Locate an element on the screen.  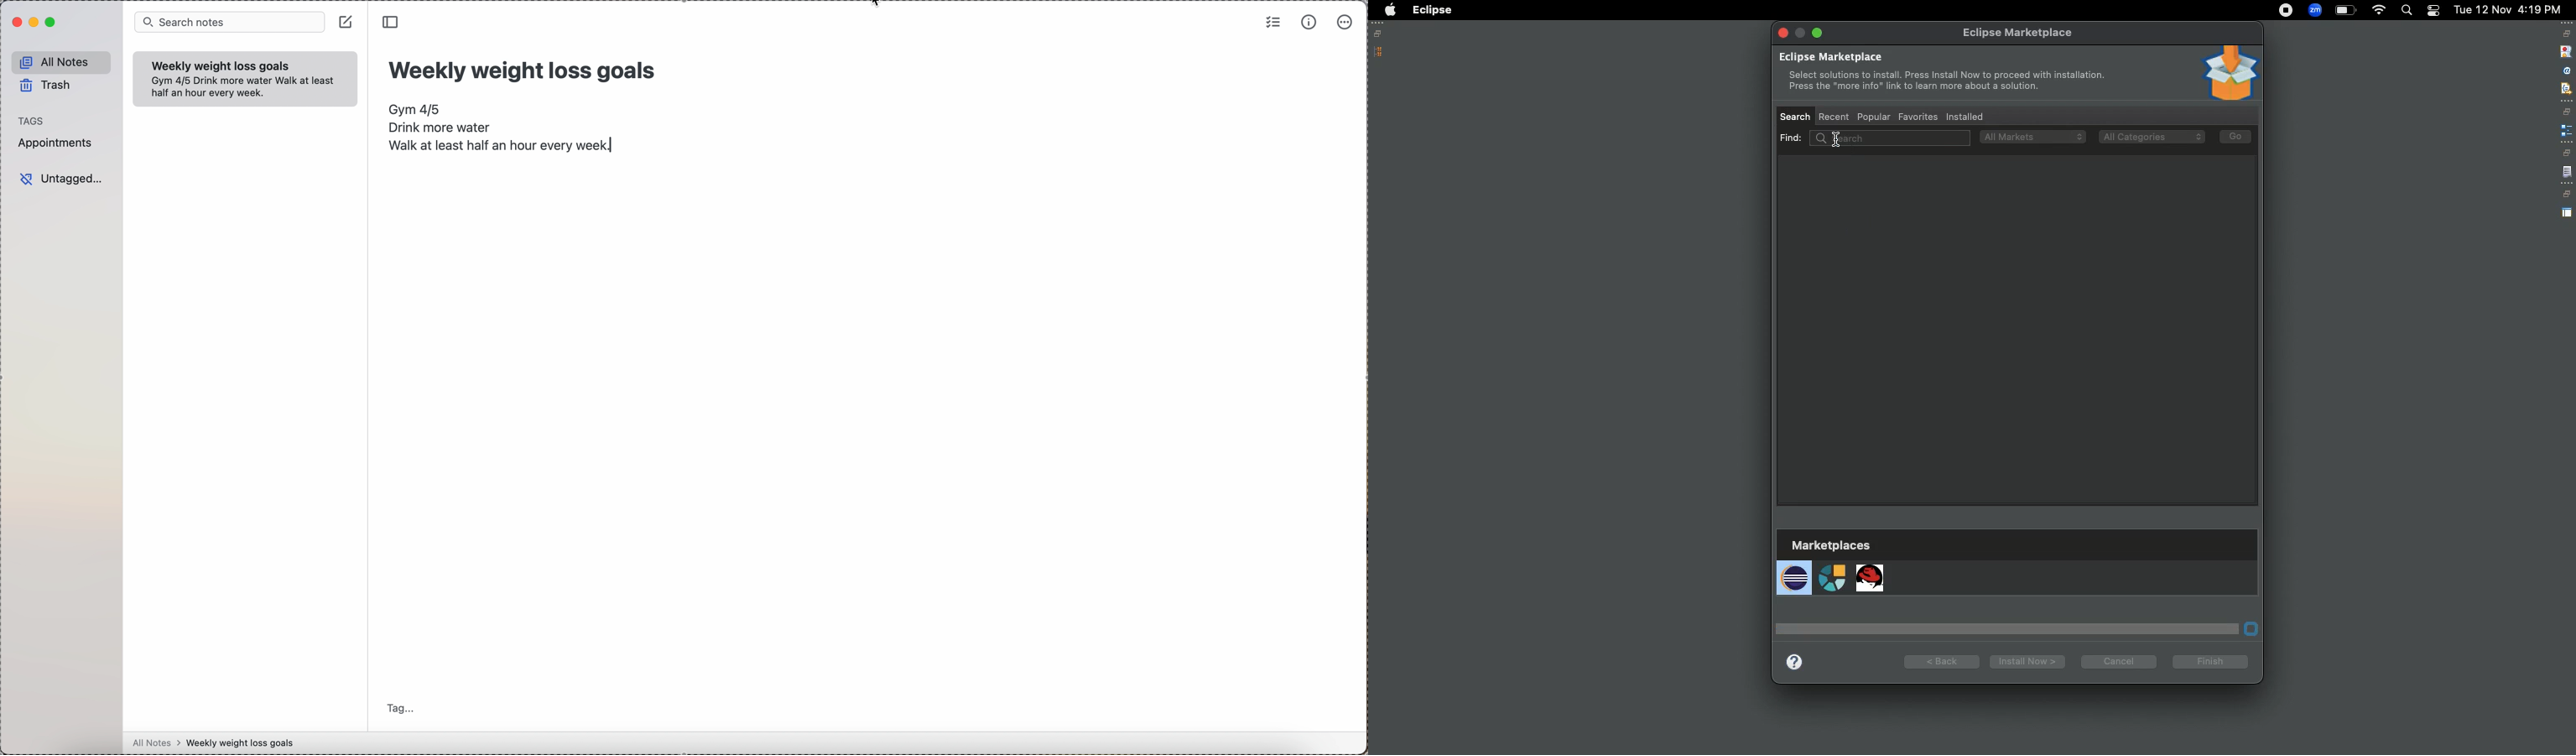
tags is located at coordinates (33, 121).